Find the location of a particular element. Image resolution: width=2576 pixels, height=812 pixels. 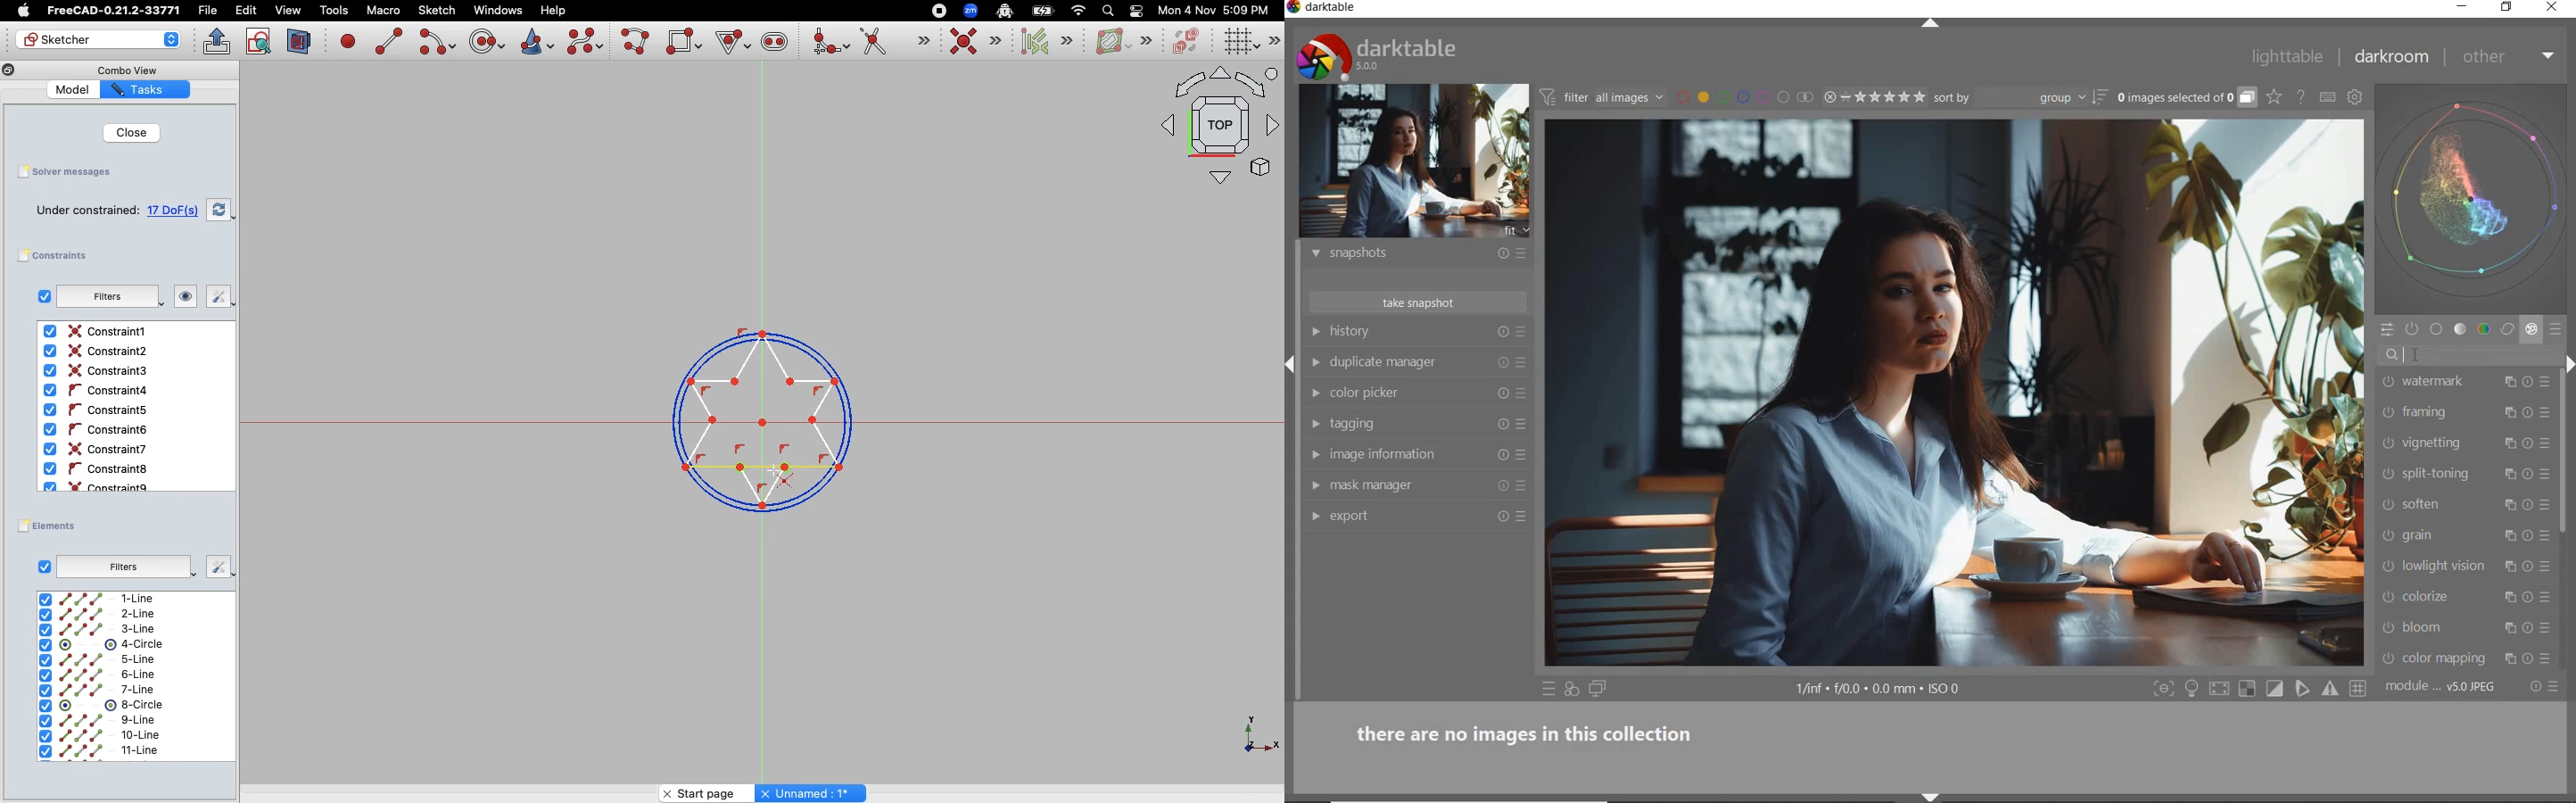

Create poly line is located at coordinates (636, 43).